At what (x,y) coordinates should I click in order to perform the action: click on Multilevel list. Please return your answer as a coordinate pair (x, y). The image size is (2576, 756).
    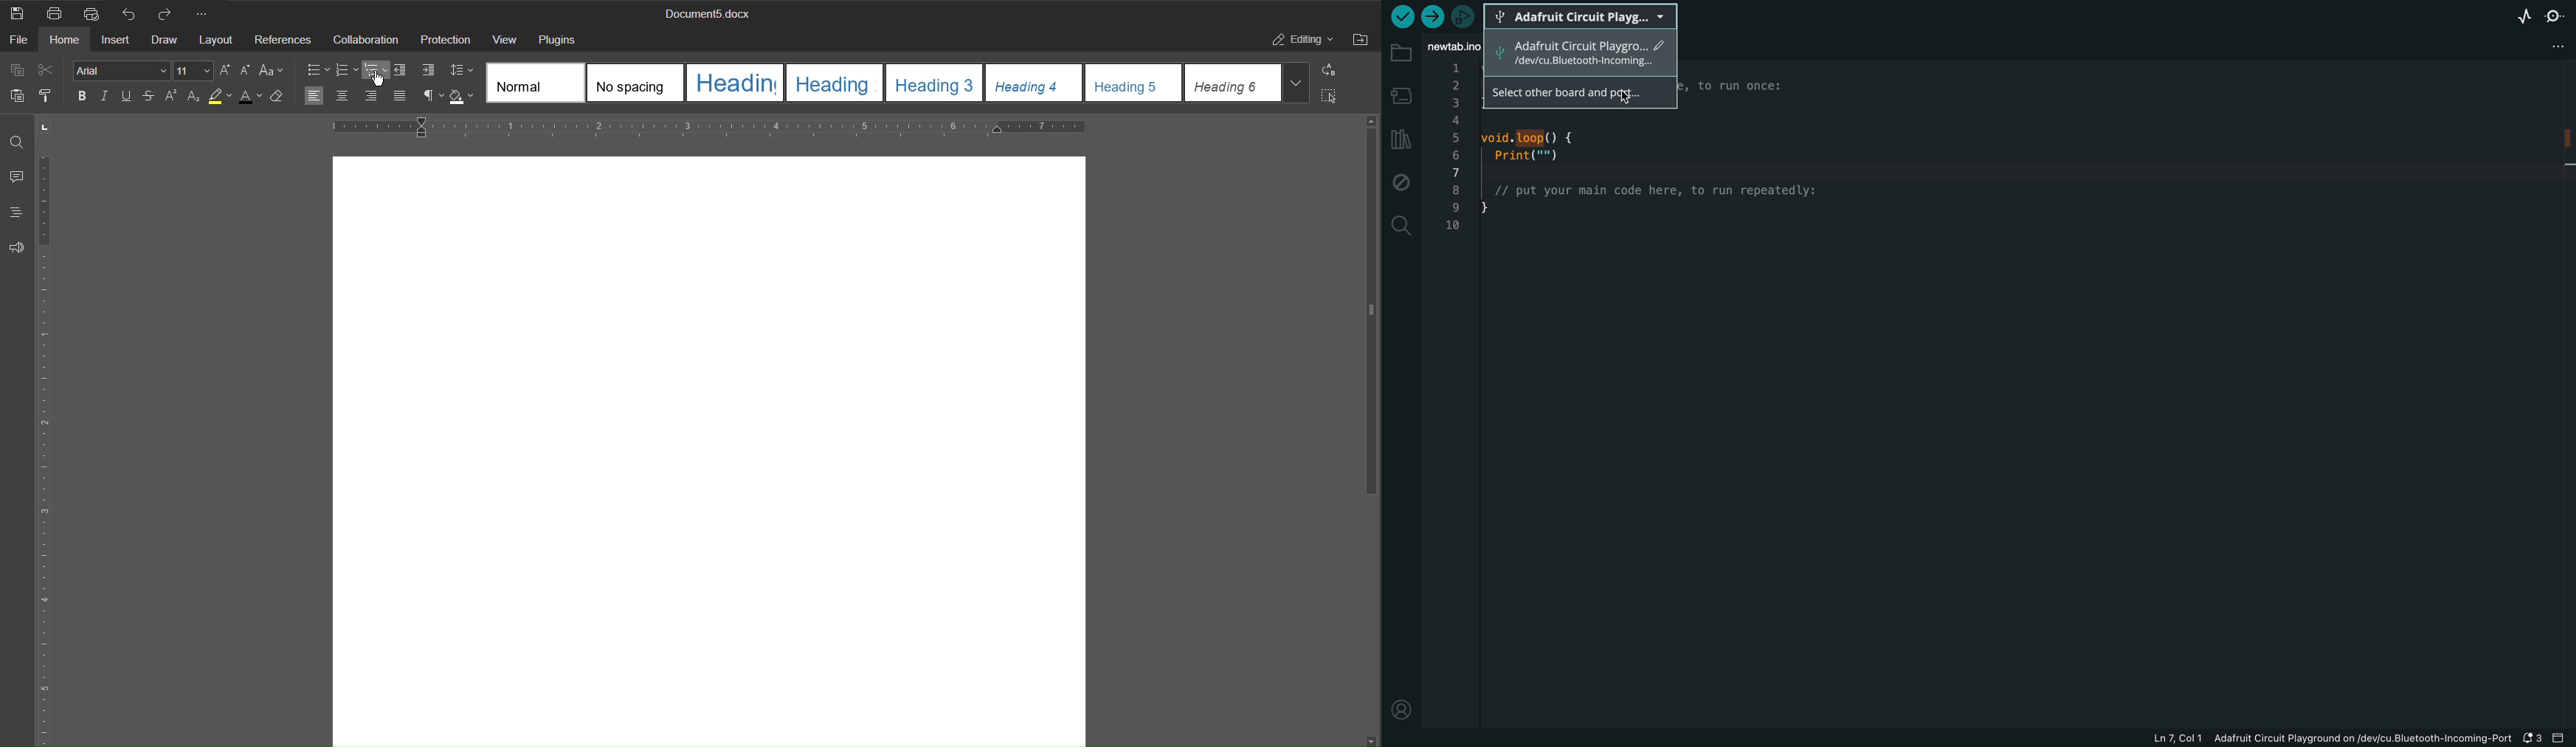
    Looking at the image, I should click on (376, 70).